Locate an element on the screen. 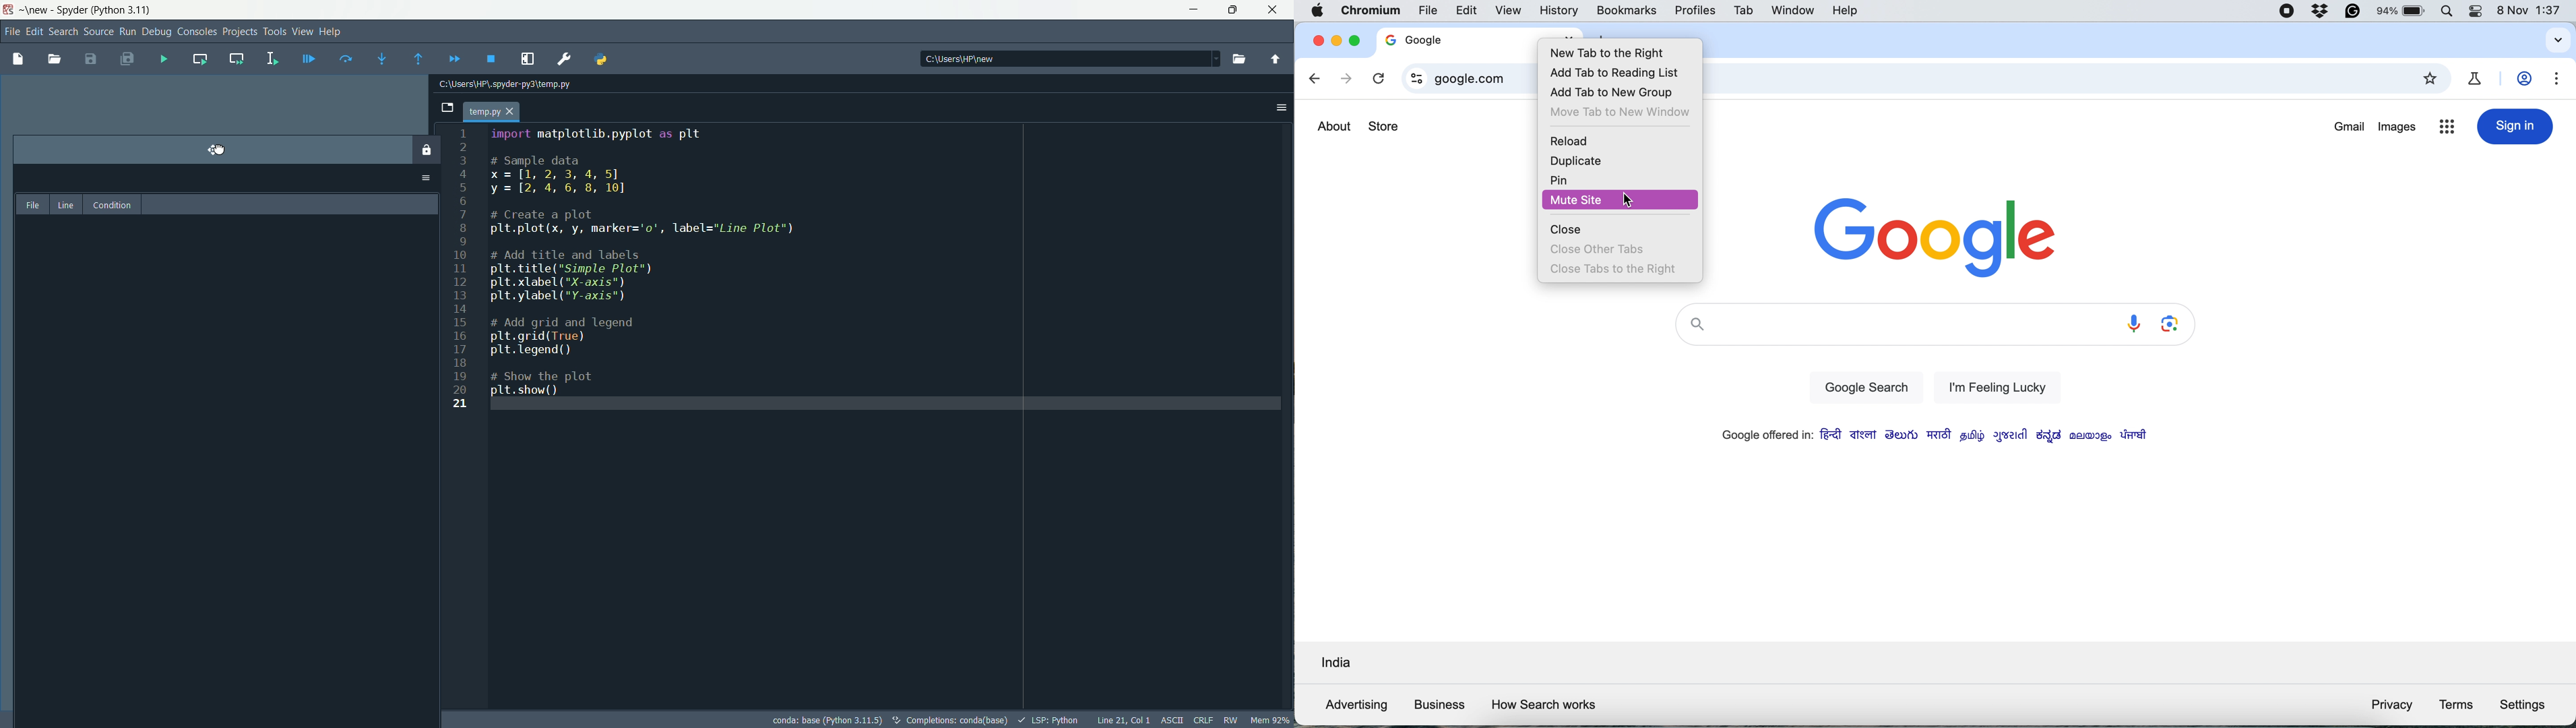 The image size is (2576, 728). C:\Users\HP\new is located at coordinates (968, 57).